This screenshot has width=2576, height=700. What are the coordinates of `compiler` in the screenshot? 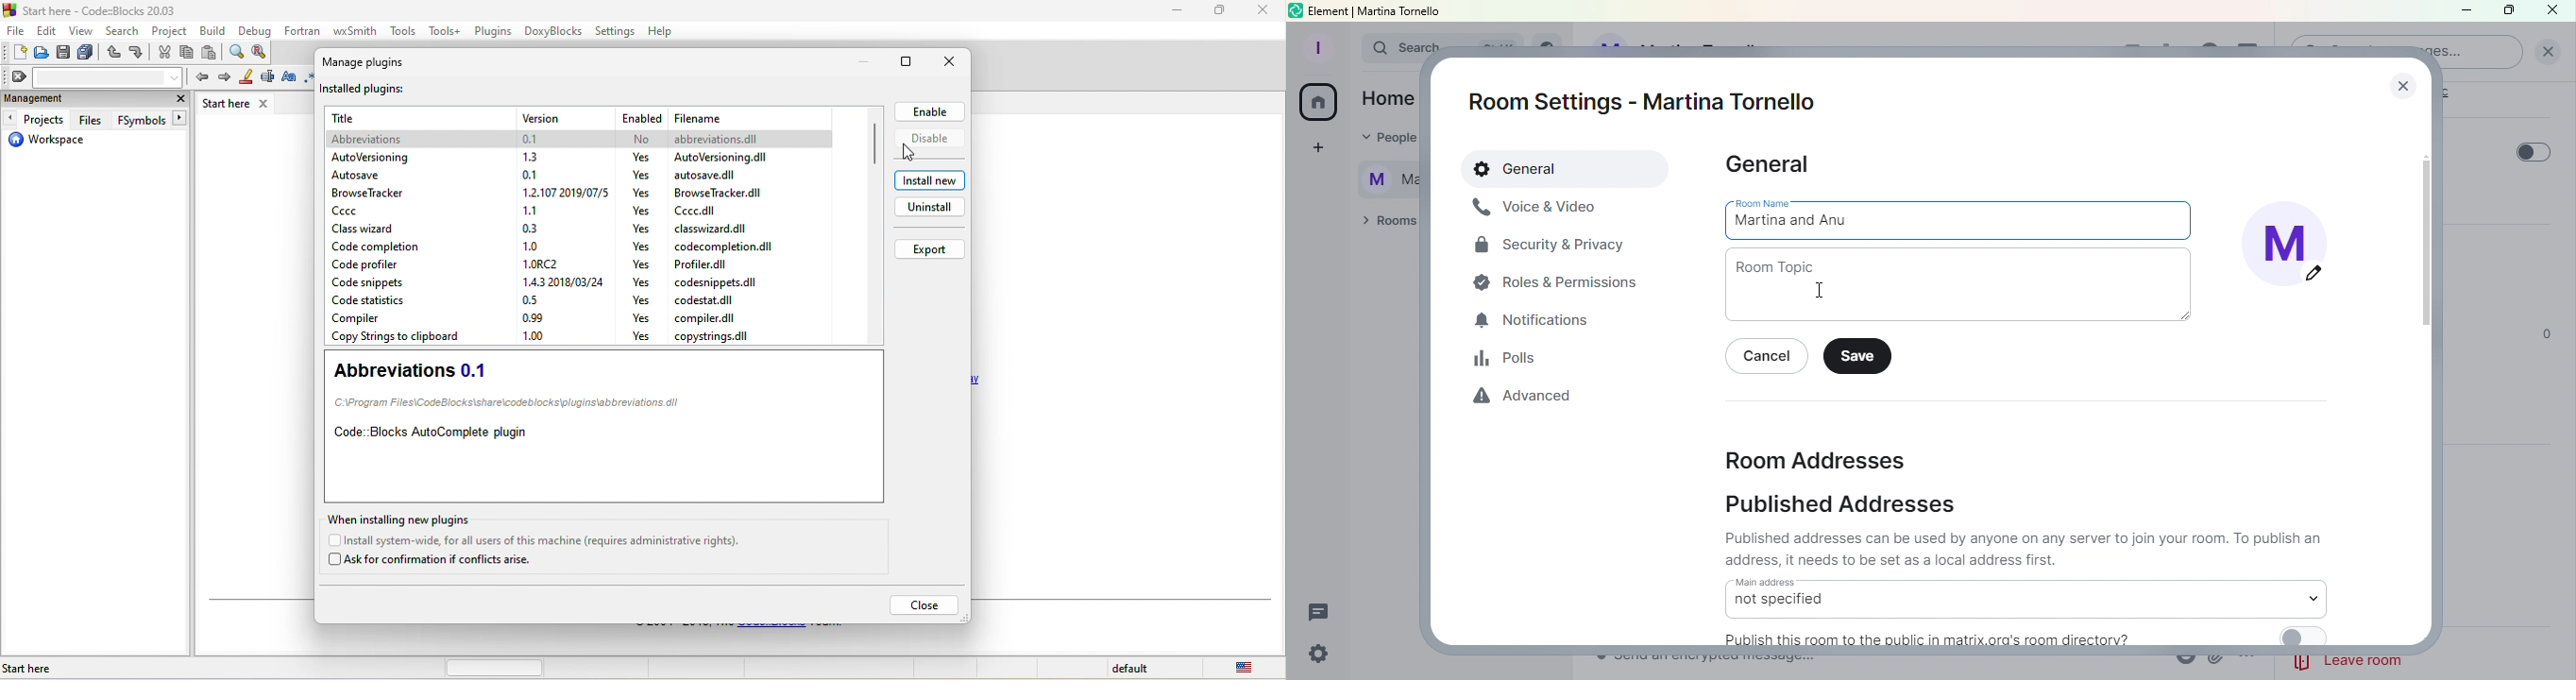 It's located at (400, 320).